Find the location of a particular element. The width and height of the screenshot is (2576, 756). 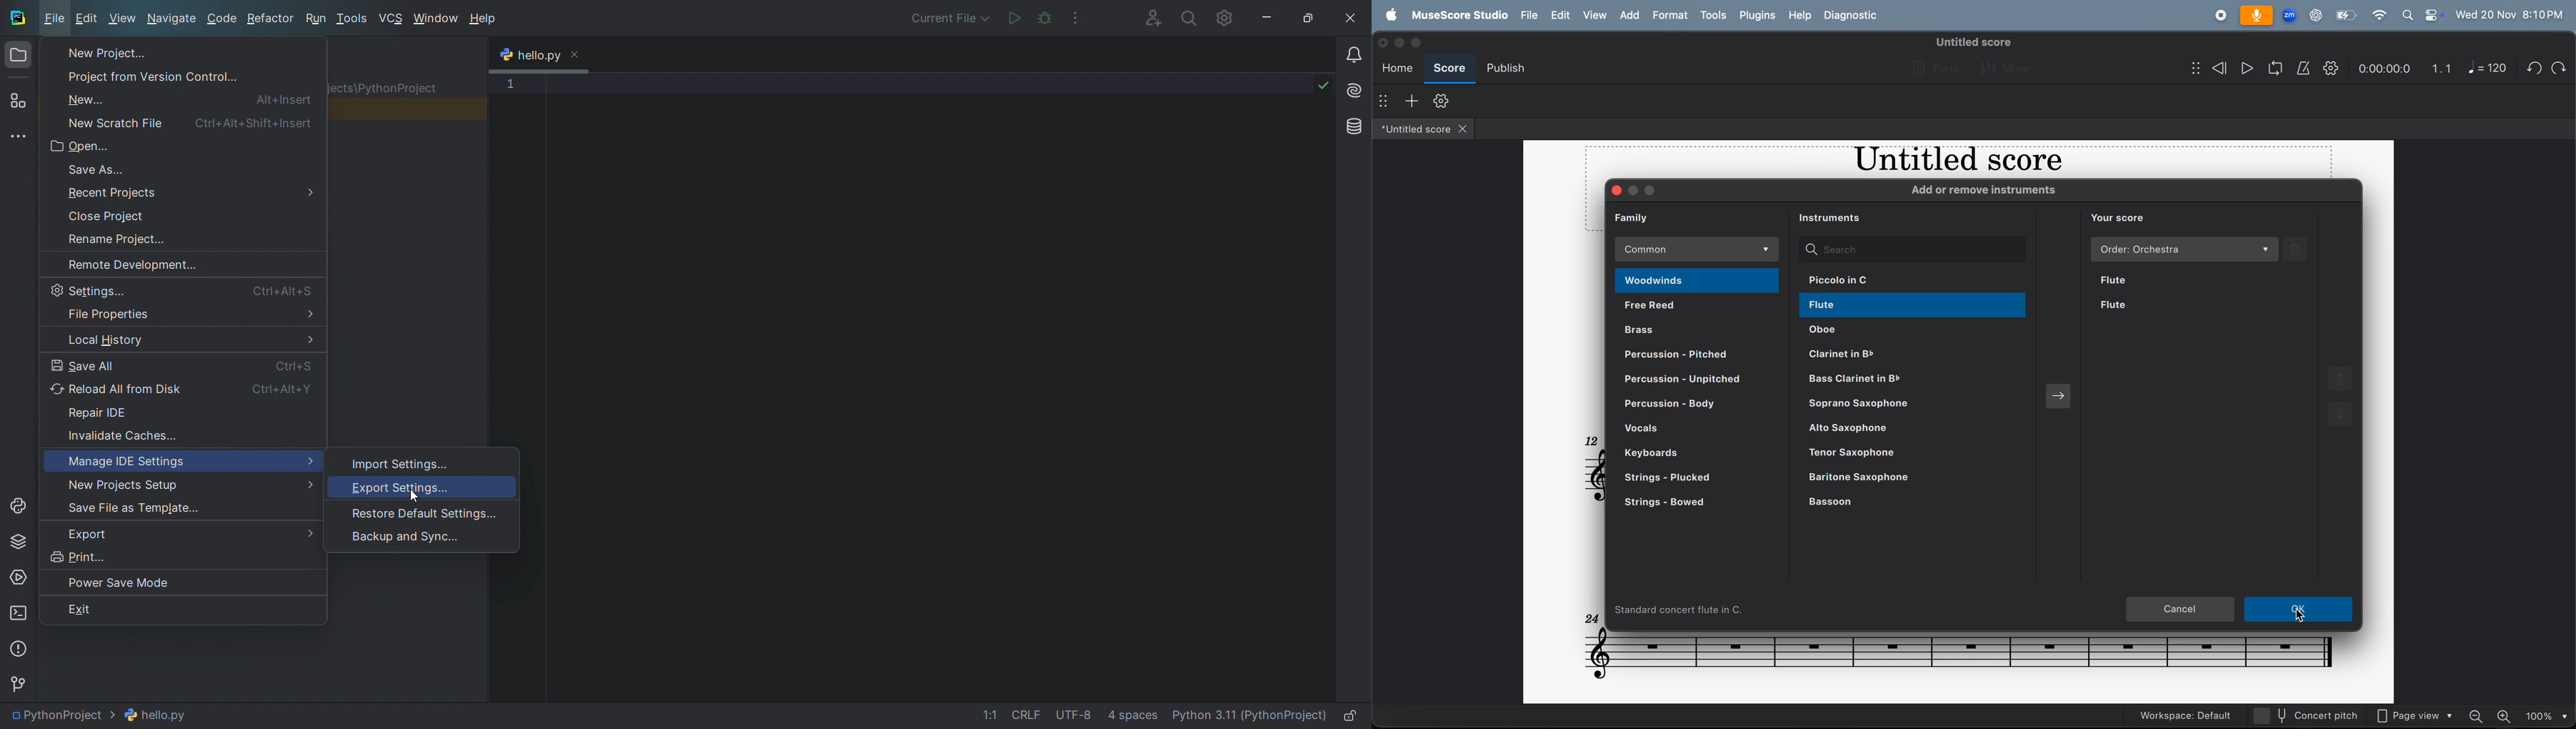

code is located at coordinates (223, 19).